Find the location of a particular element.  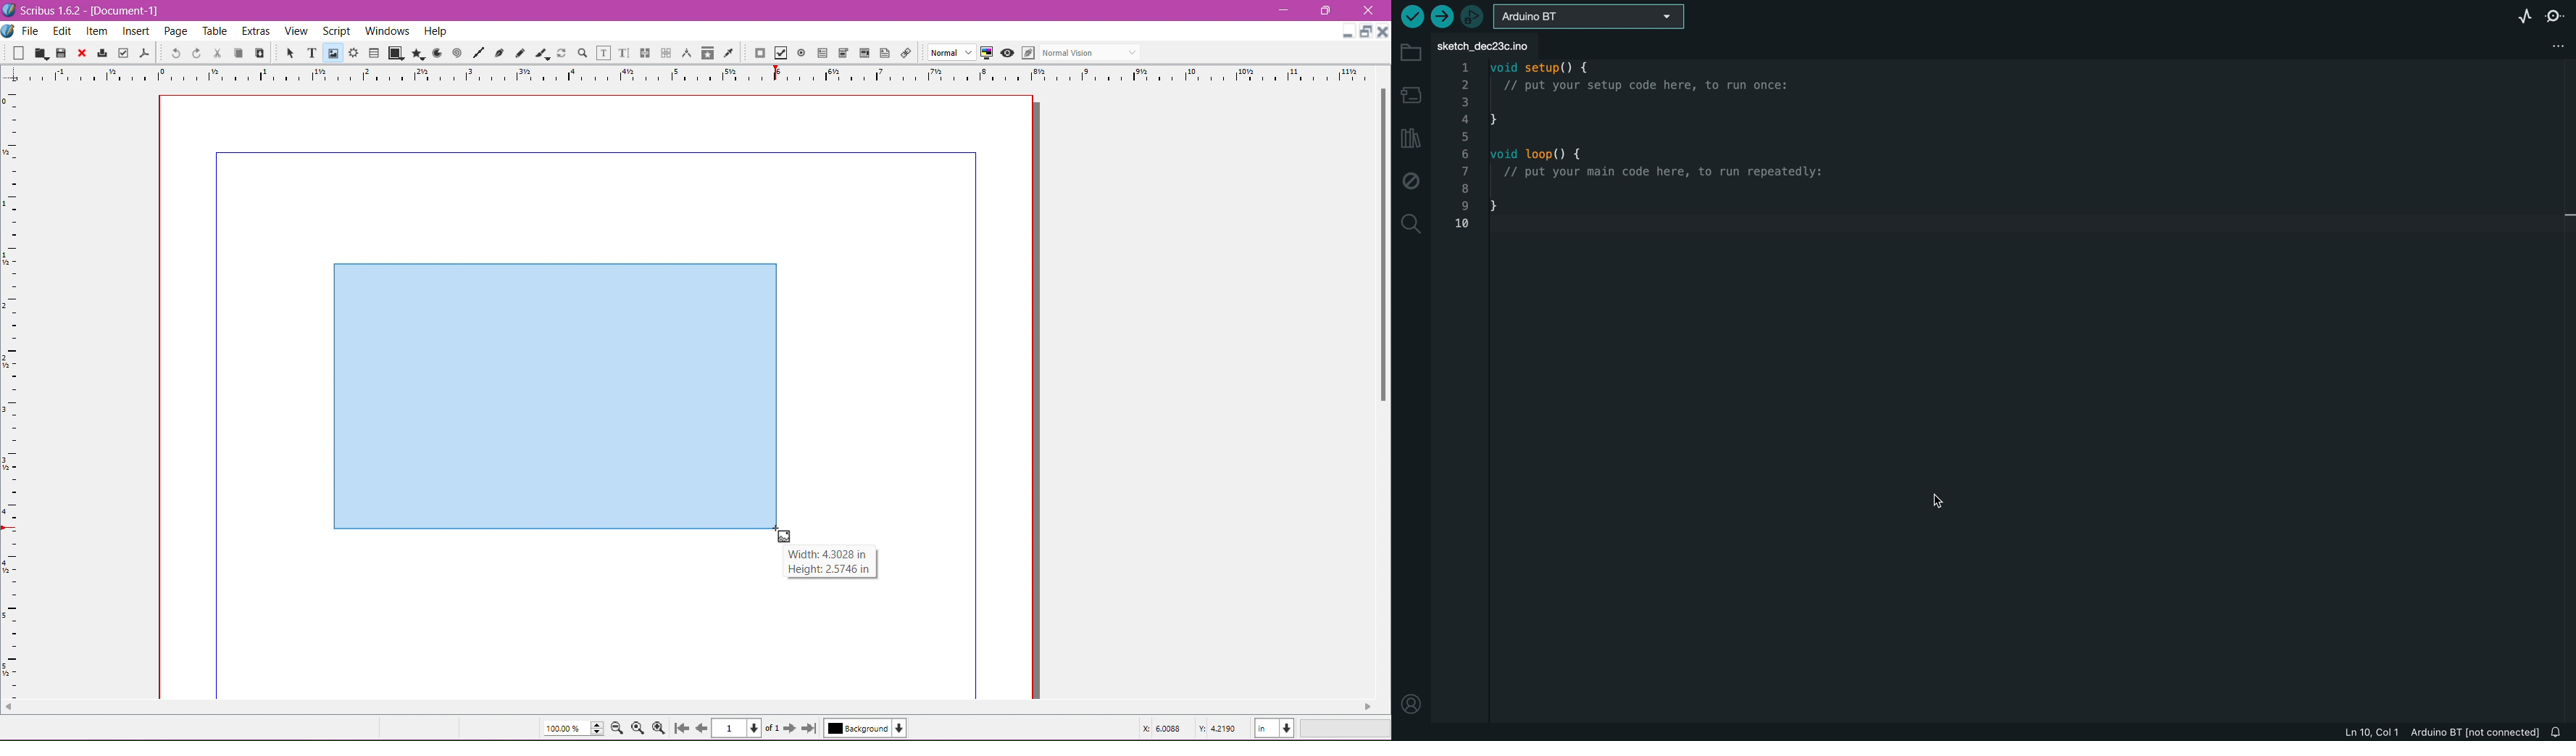

Application Name, Version - Document Title is located at coordinates (88, 11).